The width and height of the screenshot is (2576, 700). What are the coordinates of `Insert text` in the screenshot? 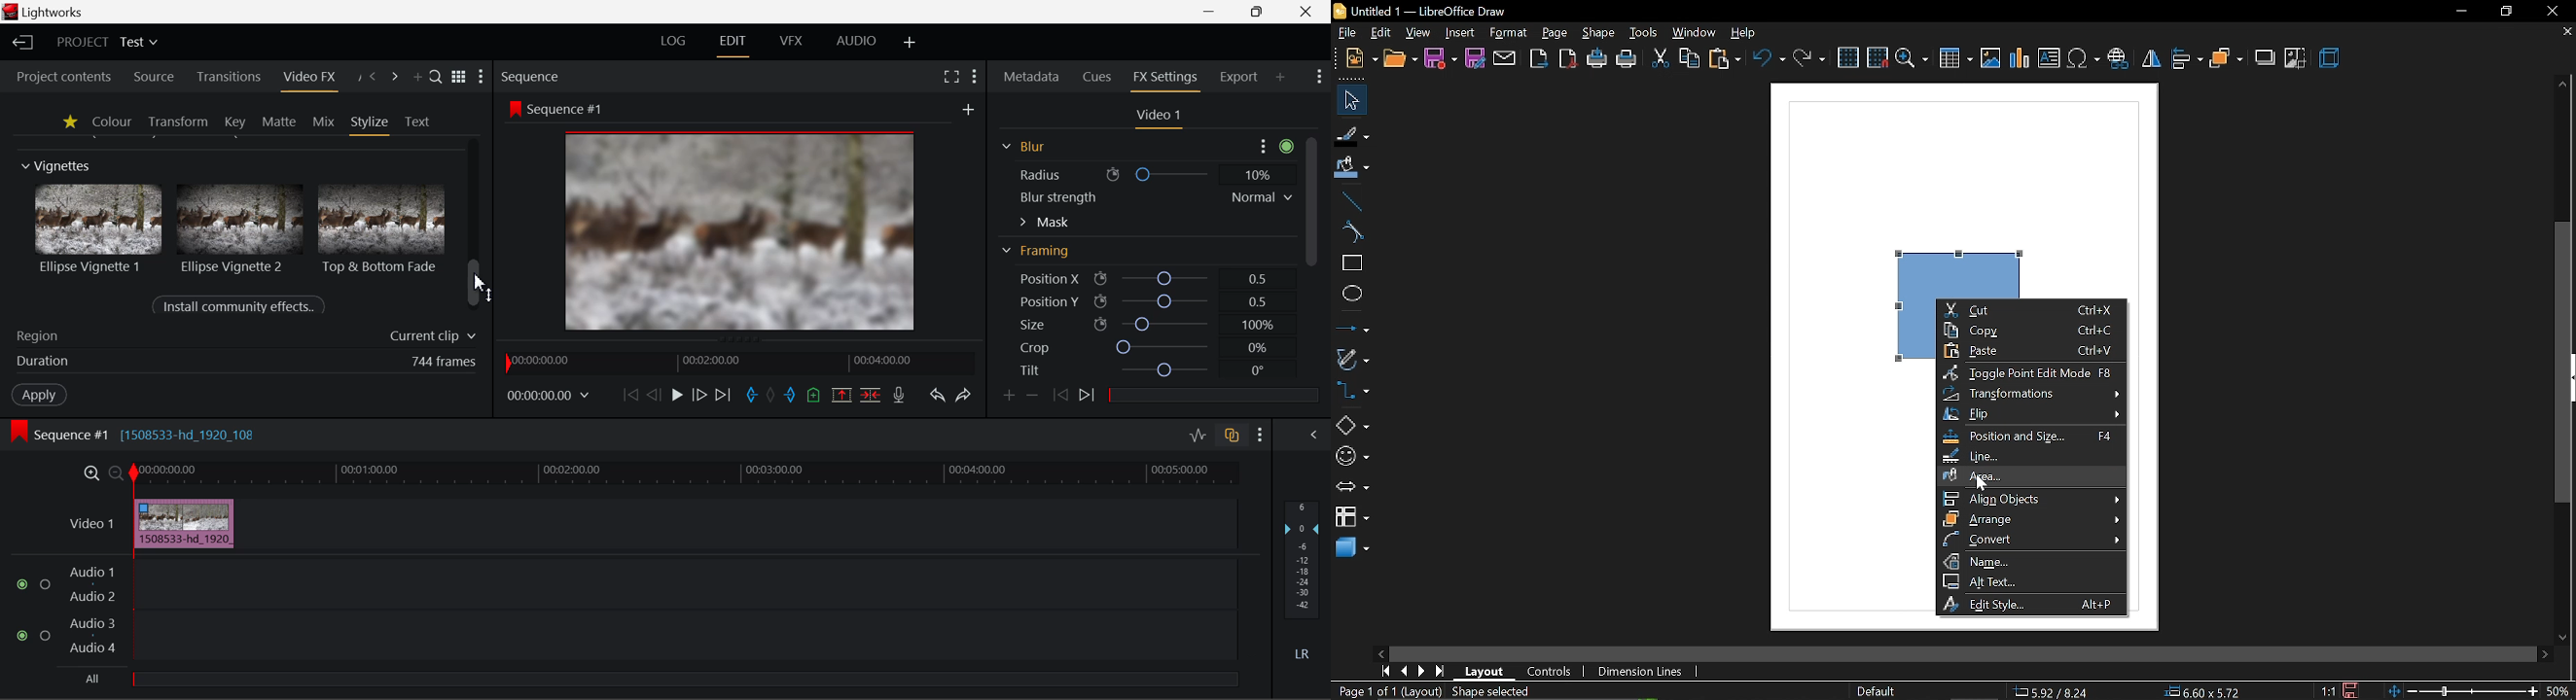 It's located at (2049, 59).